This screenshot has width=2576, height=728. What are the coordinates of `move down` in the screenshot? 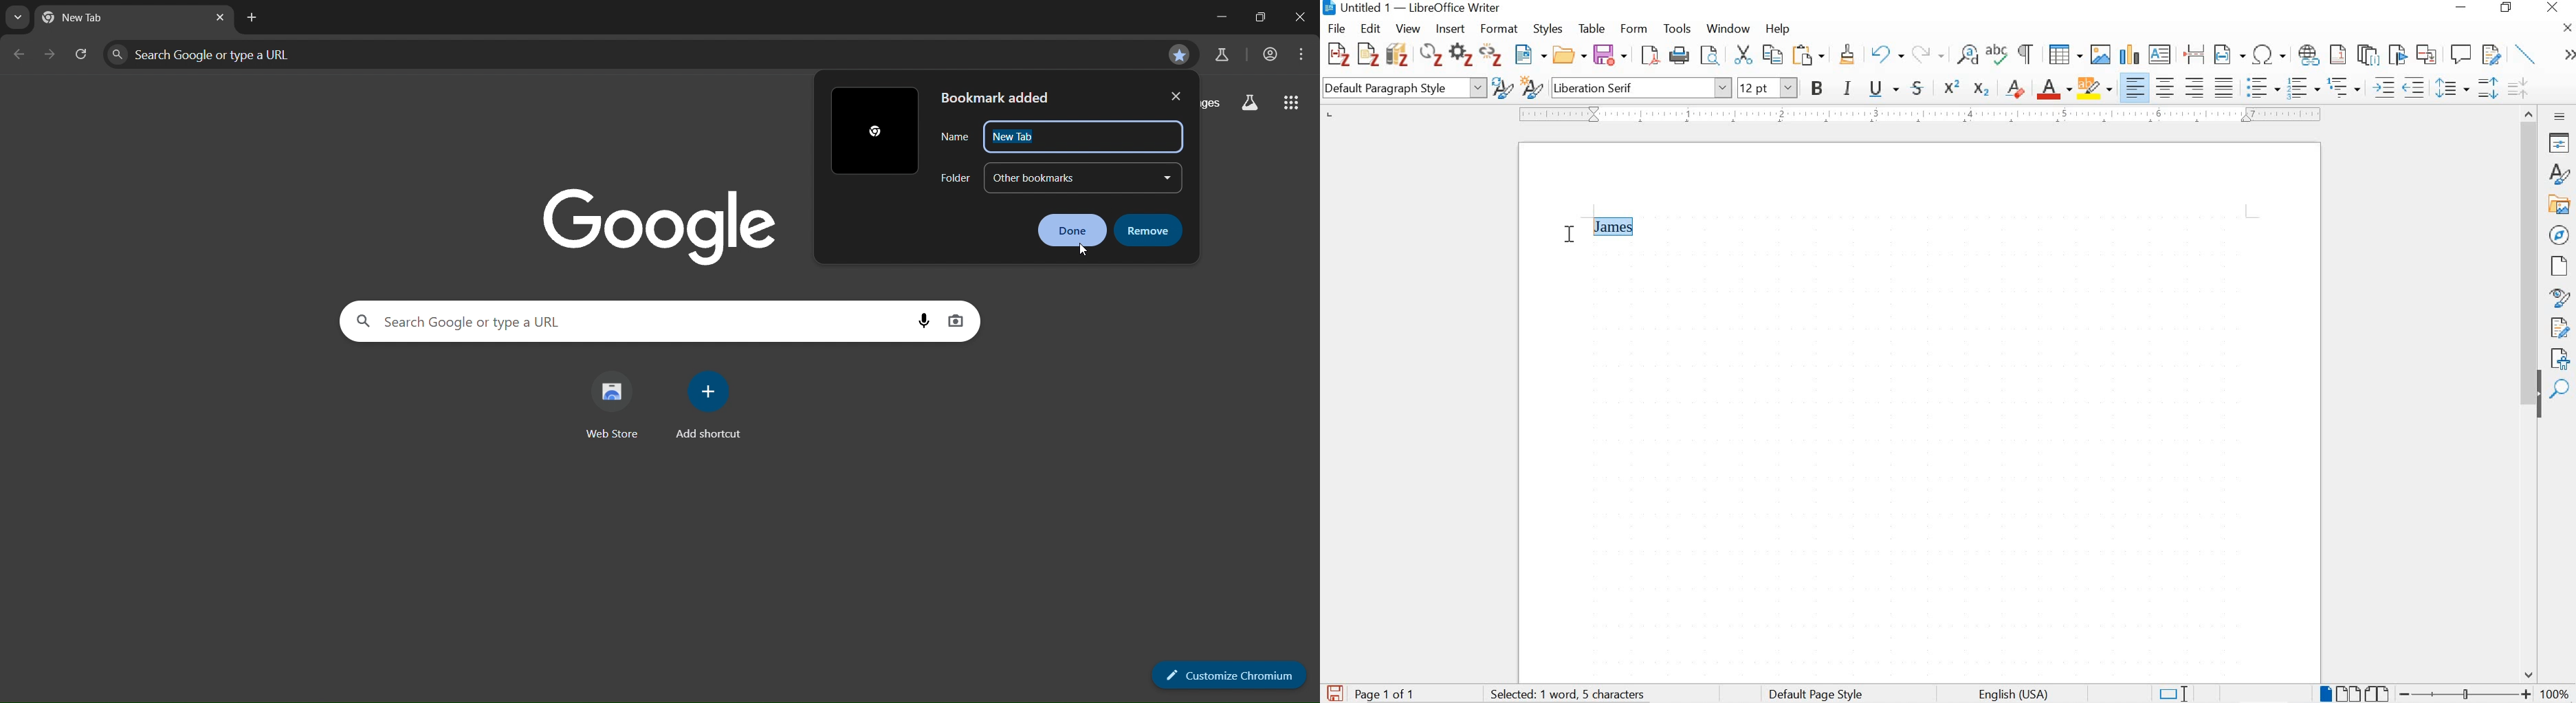 It's located at (2530, 675).